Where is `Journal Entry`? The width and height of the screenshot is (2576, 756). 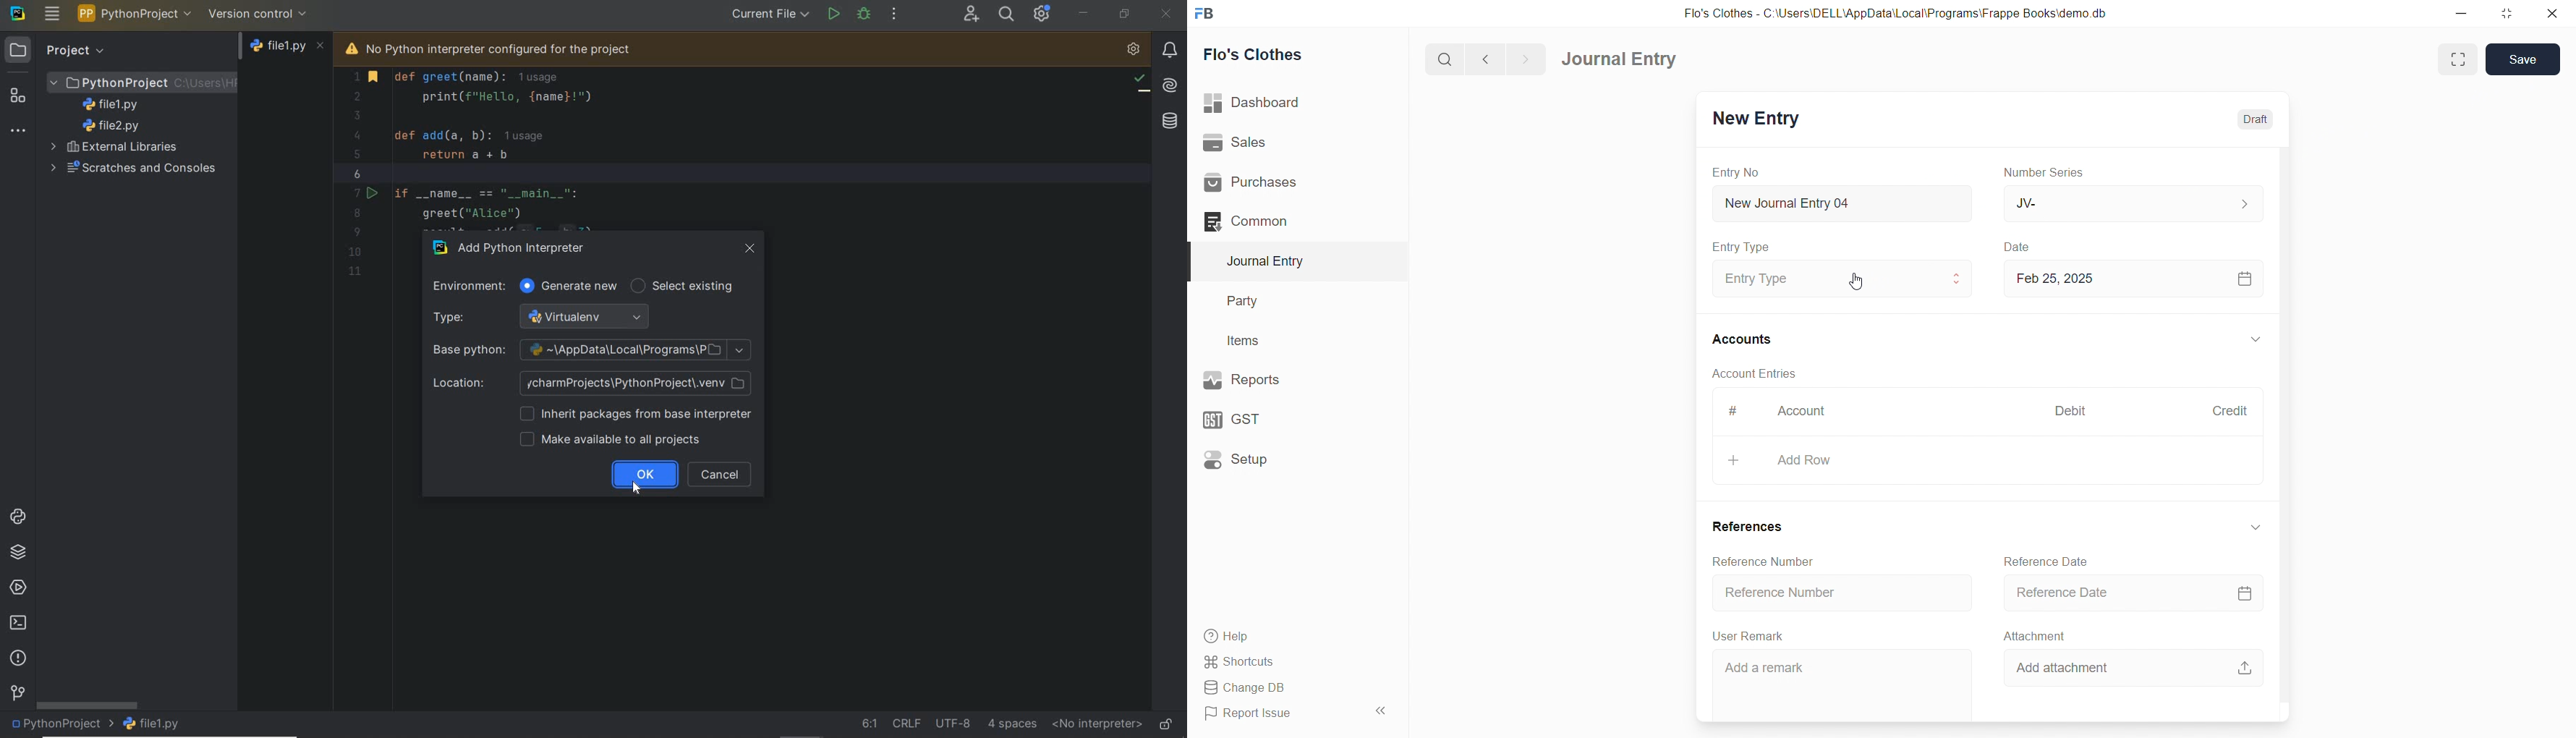 Journal Entry is located at coordinates (1290, 261).